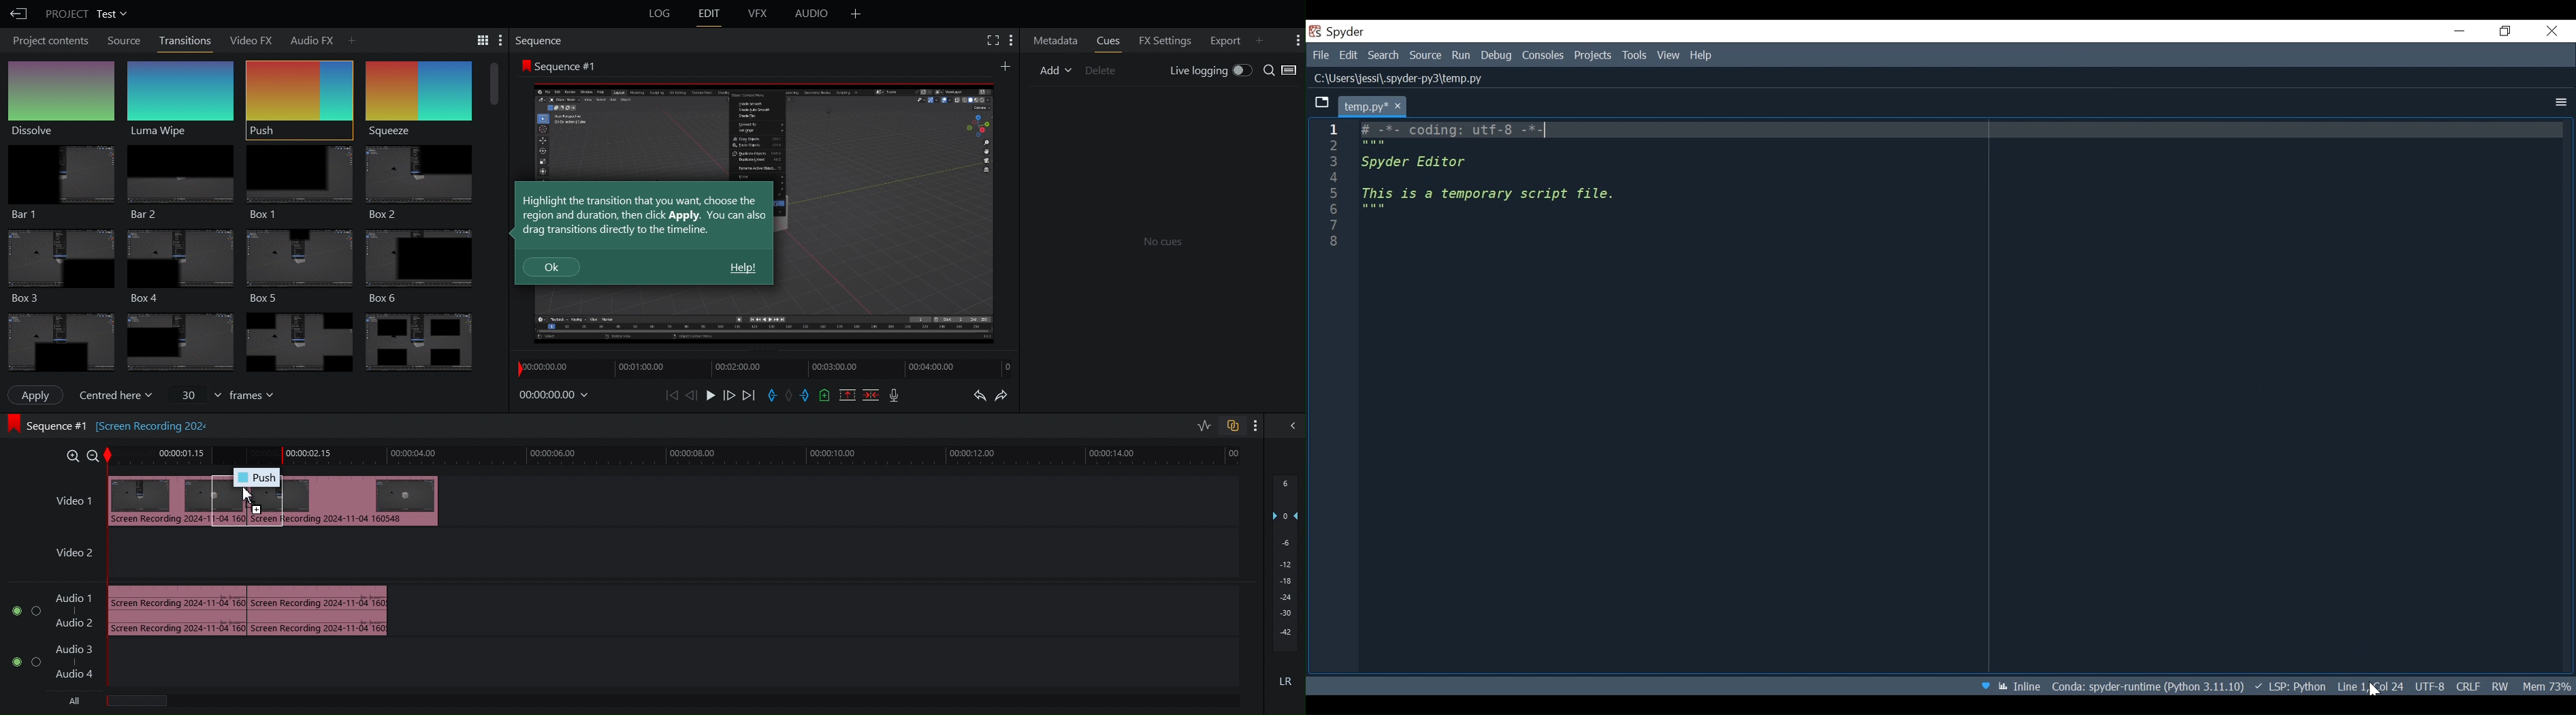  What do you see at coordinates (1162, 242) in the screenshot?
I see `No cues` at bounding box center [1162, 242].